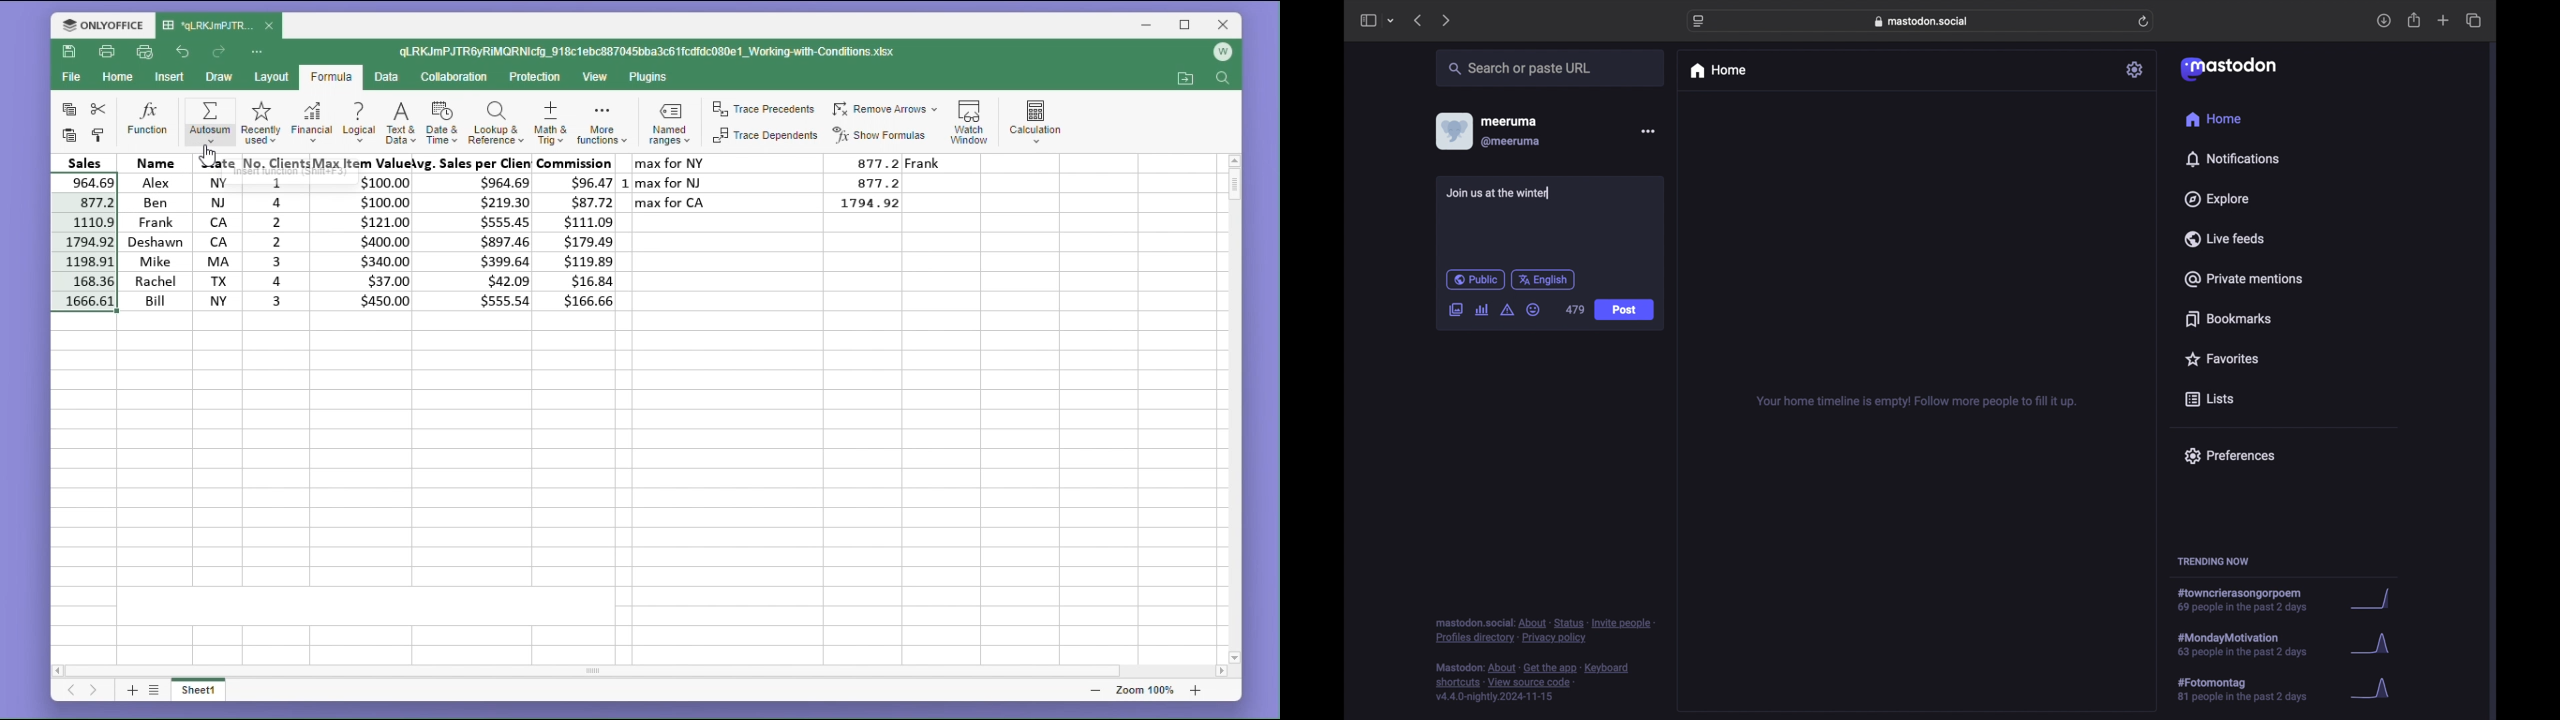  I want to click on collaboration, so click(458, 78).